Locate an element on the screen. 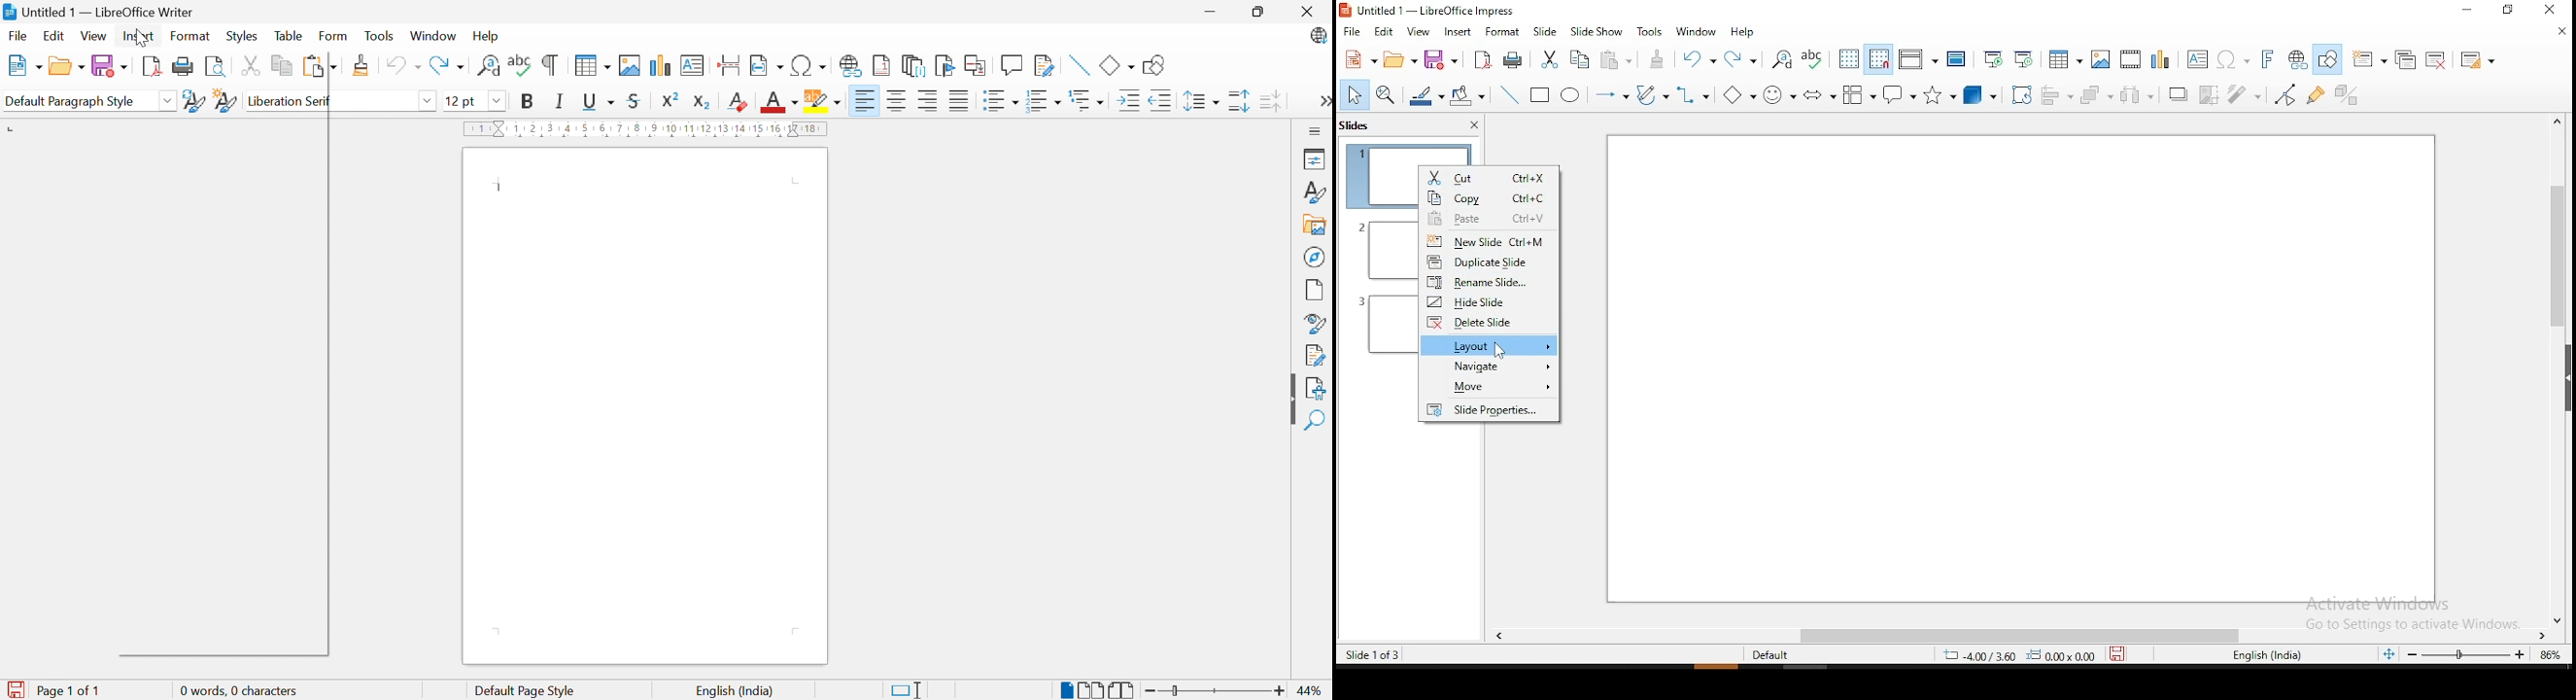 The image size is (2576, 700). Select outline format is located at coordinates (1089, 101).